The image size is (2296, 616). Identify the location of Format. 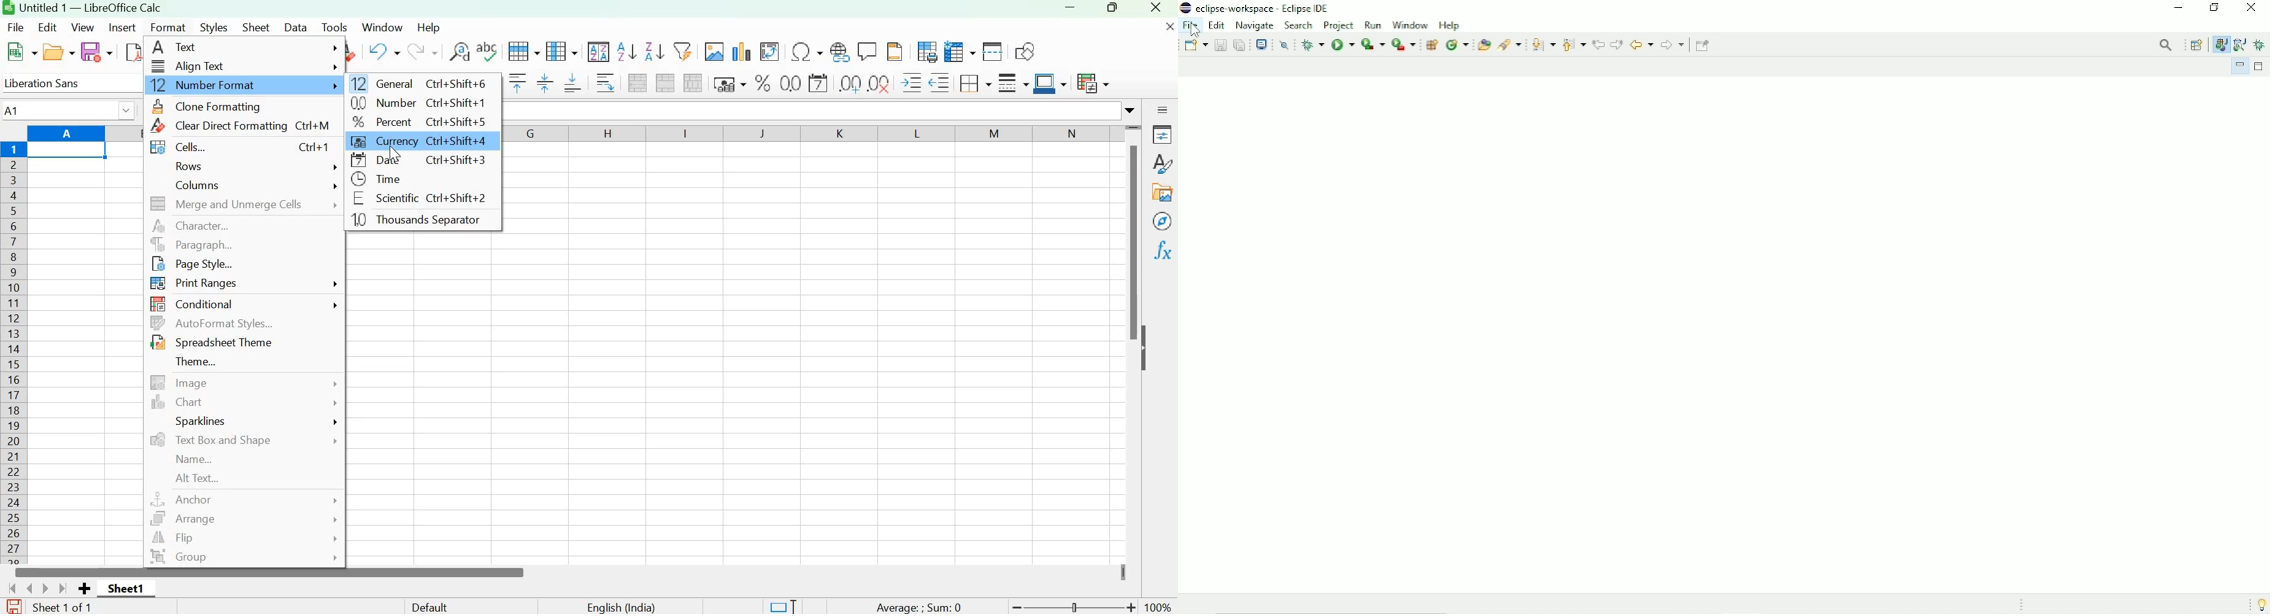
(169, 26).